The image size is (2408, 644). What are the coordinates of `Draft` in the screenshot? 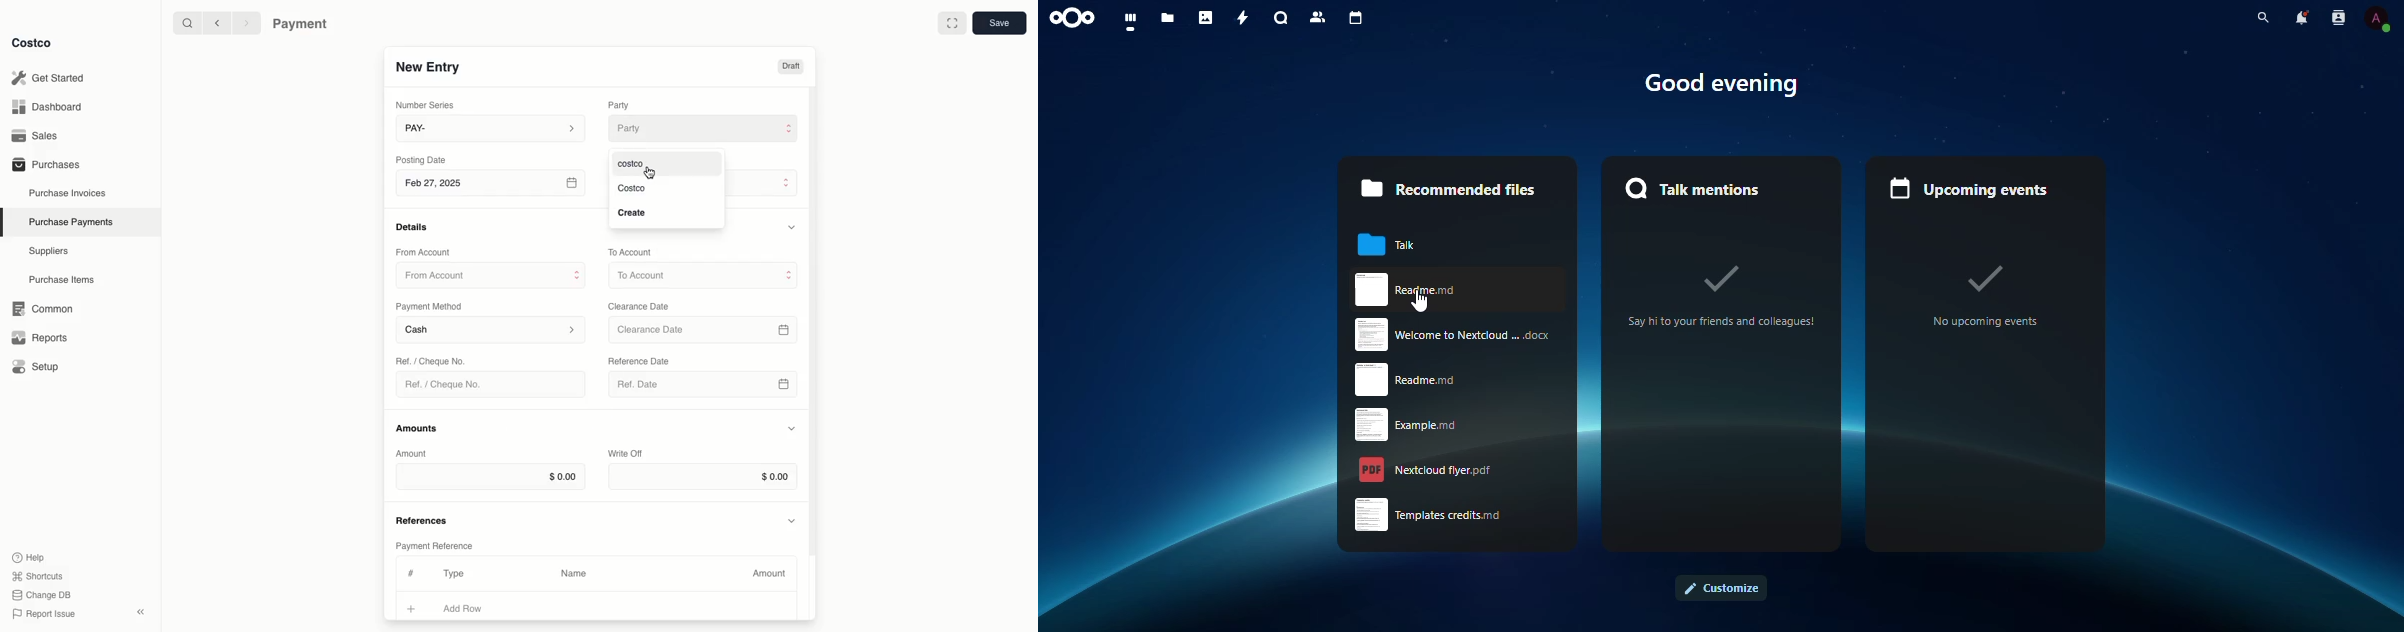 It's located at (791, 66).